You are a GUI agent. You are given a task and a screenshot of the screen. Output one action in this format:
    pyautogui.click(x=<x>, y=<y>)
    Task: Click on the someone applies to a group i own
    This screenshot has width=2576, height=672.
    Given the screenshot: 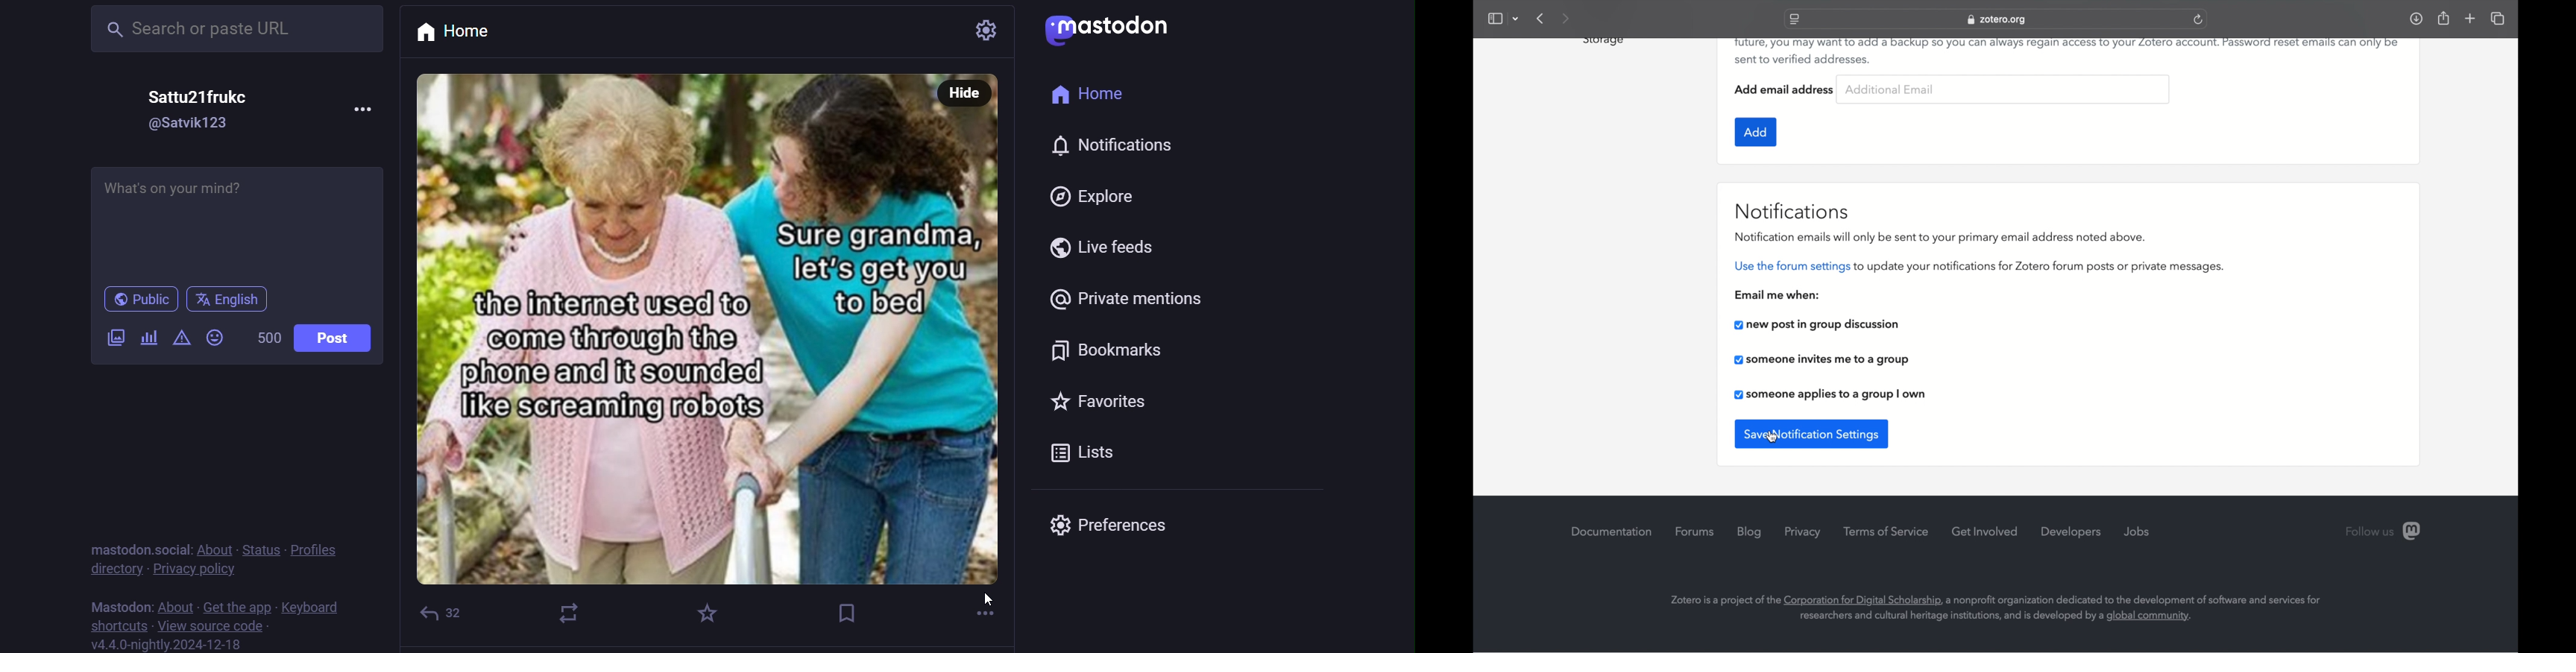 What is the action you would take?
    pyautogui.click(x=1829, y=394)
    